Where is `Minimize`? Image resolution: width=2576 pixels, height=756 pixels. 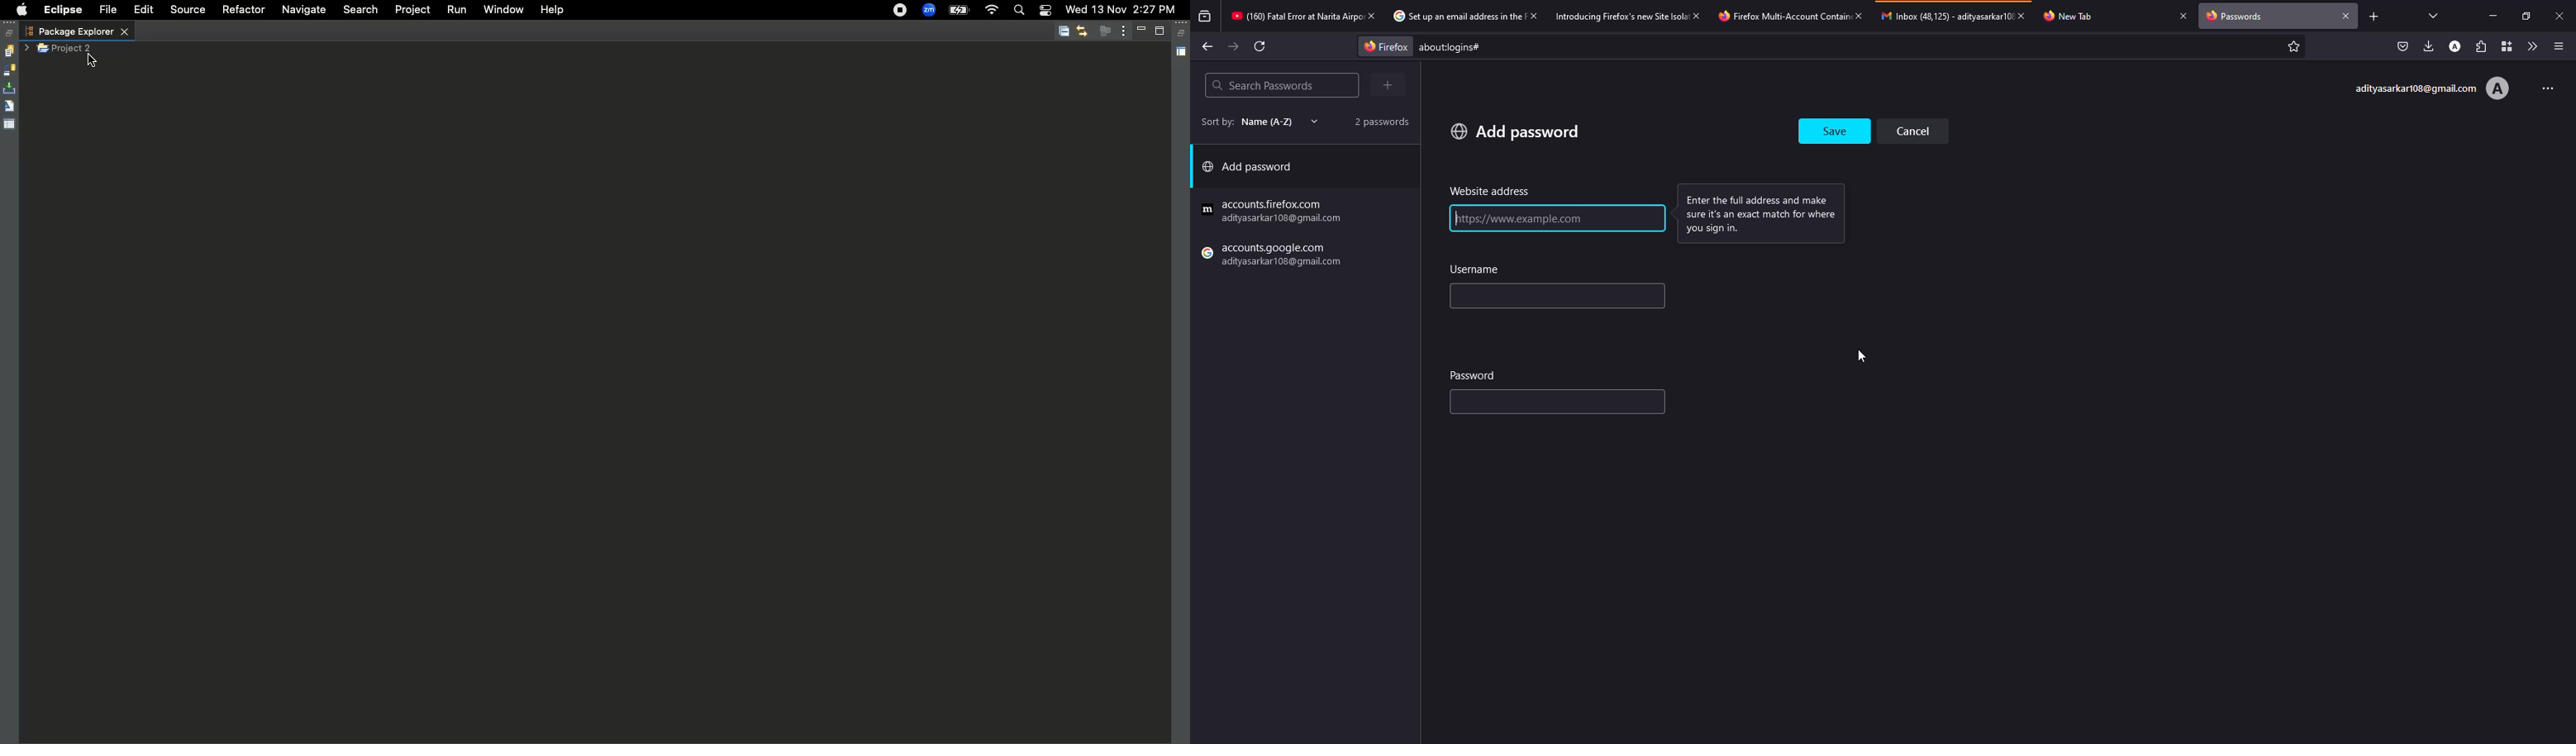 Minimize is located at coordinates (1144, 31).